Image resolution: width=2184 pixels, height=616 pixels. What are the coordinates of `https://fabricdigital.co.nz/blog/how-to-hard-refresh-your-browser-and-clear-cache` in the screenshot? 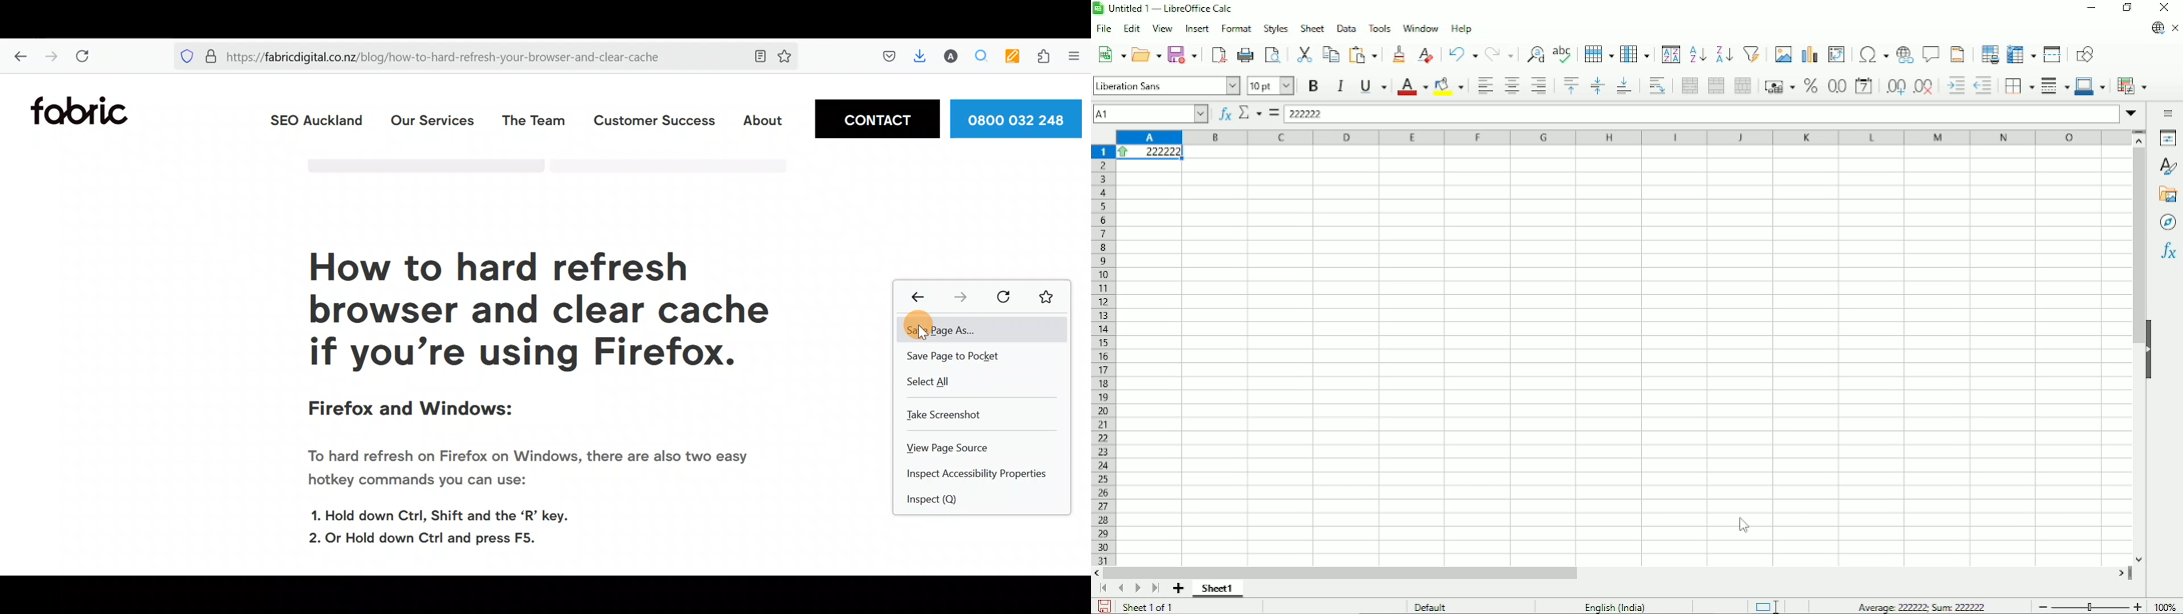 It's located at (450, 57).